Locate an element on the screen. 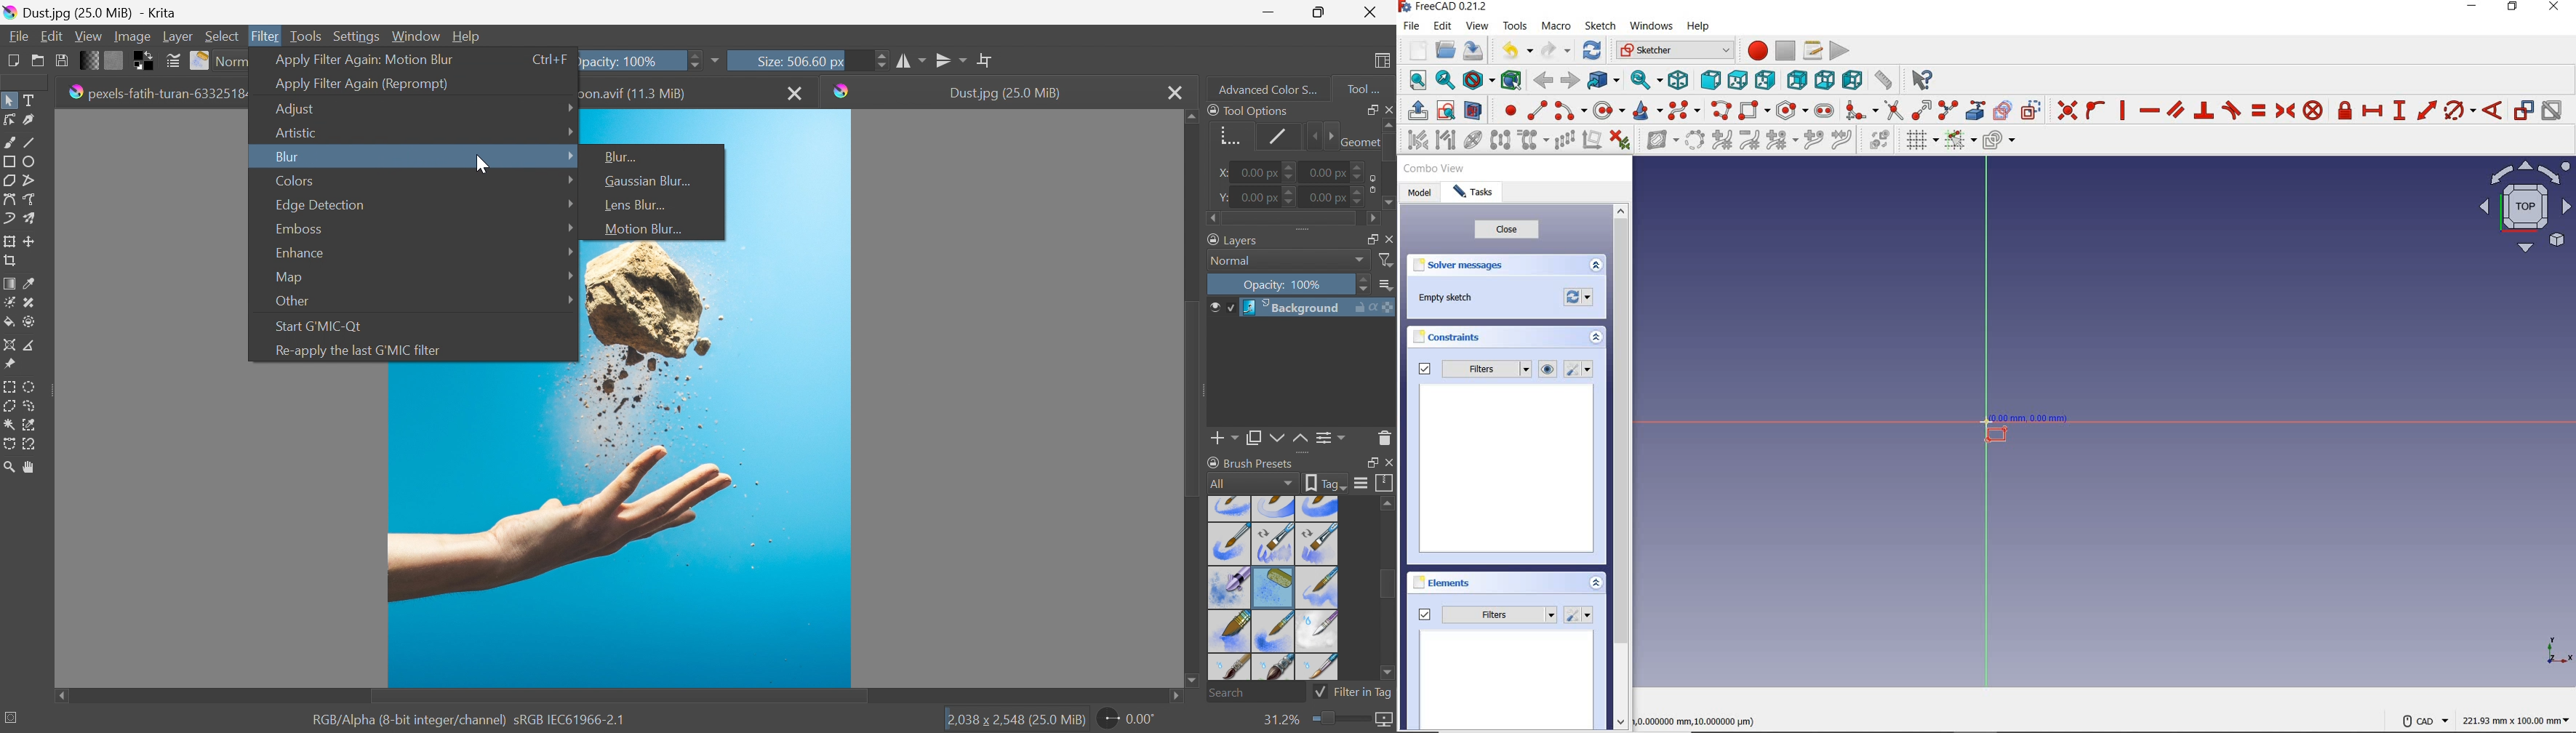  Save is located at coordinates (60, 59).